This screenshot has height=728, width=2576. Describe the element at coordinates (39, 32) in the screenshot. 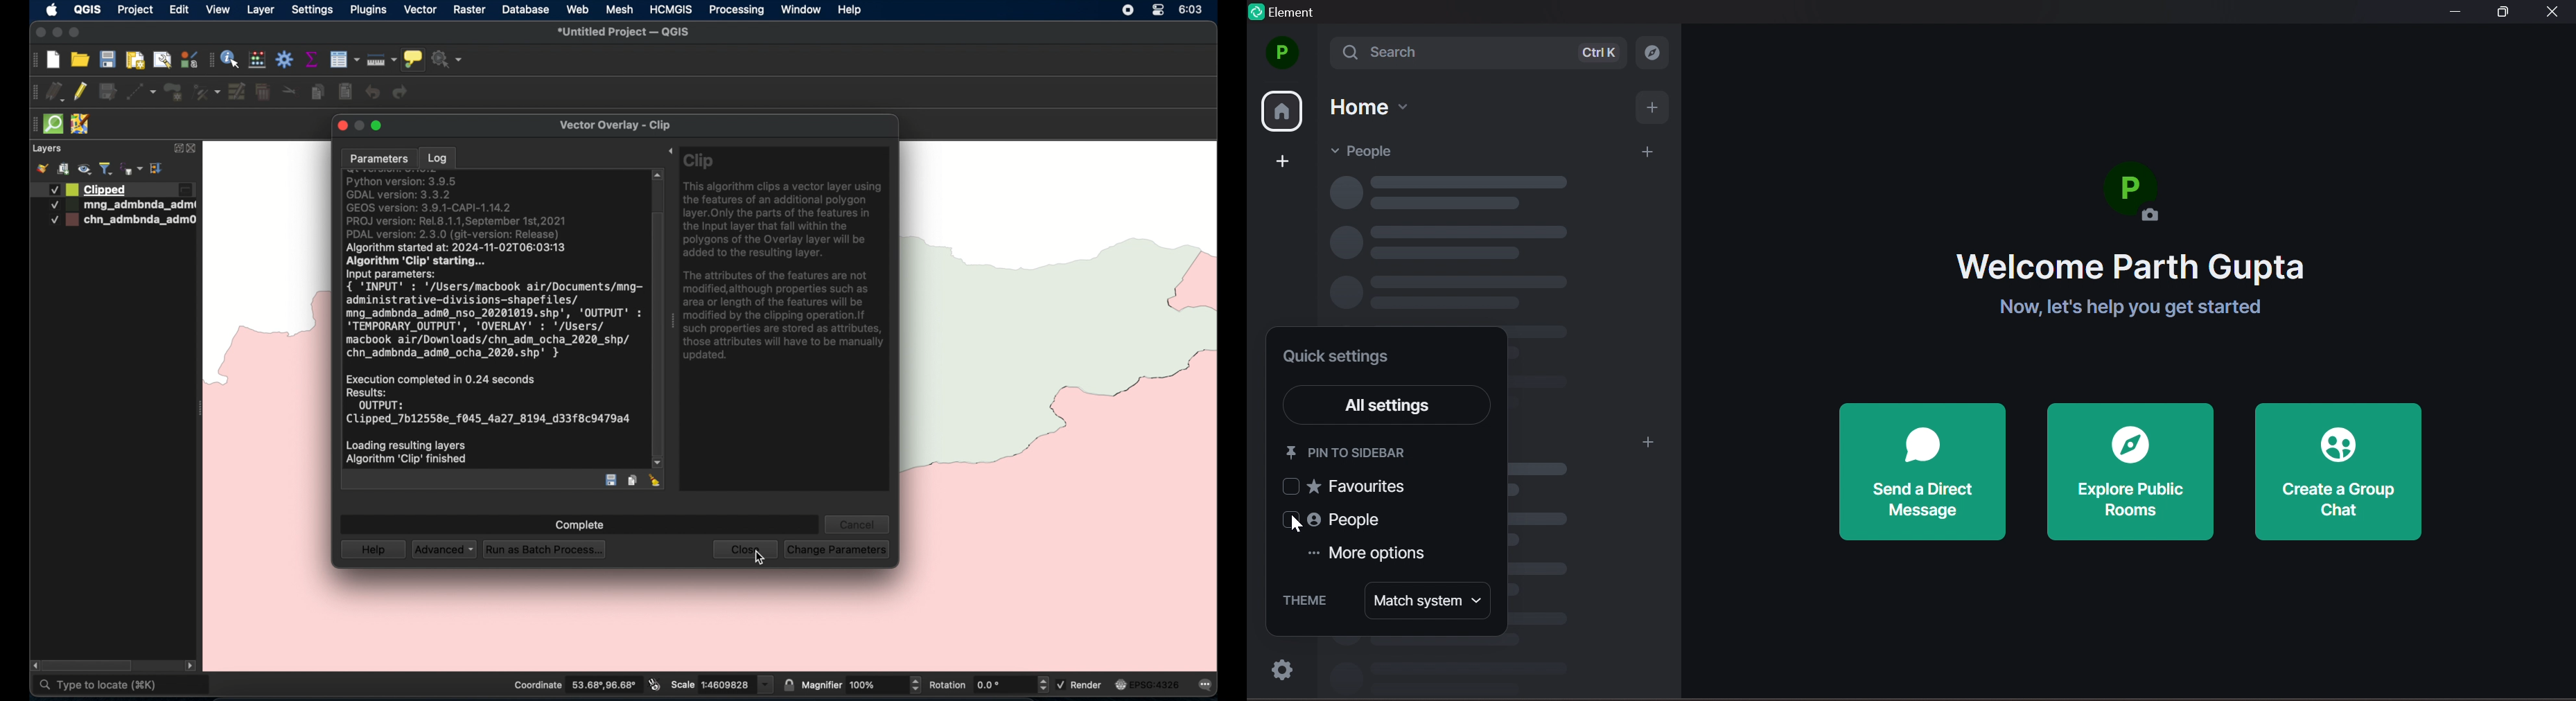

I see `close` at that location.